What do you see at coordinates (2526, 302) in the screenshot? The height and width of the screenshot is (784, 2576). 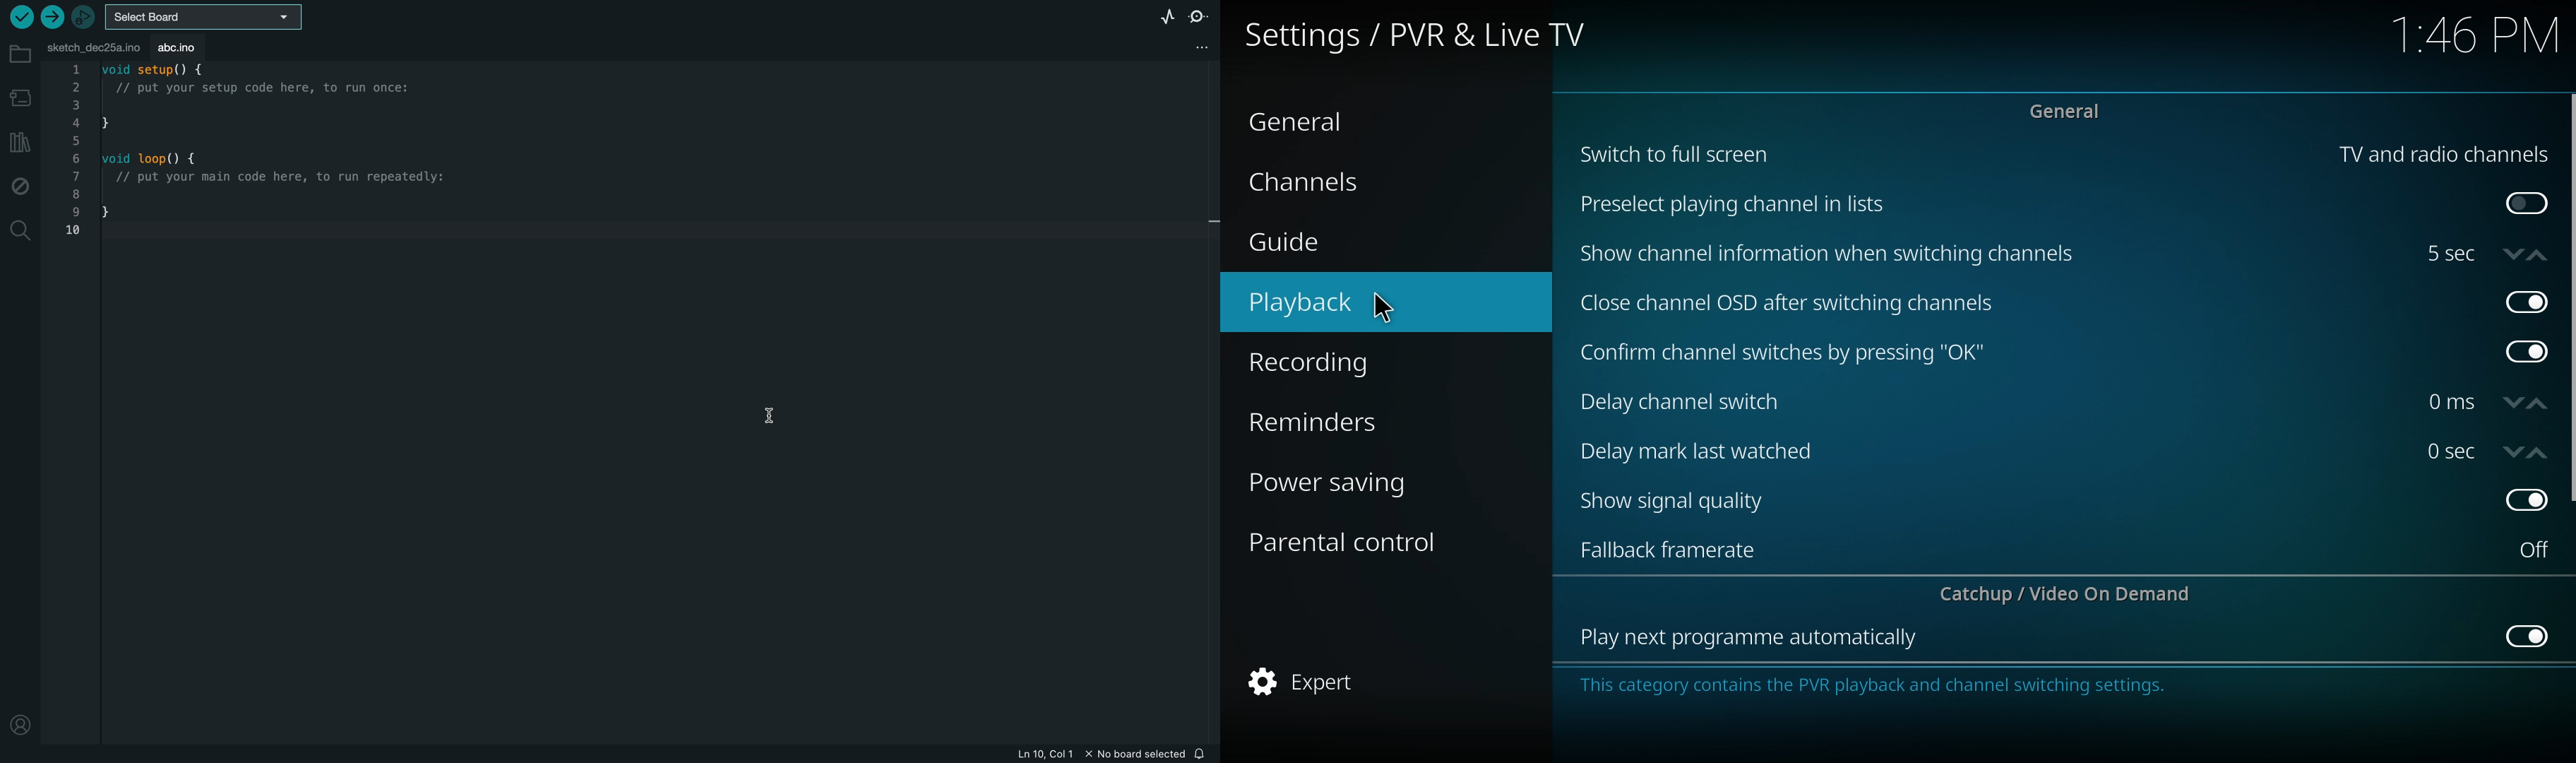 I see `off` at bounding box center [2526, 302].